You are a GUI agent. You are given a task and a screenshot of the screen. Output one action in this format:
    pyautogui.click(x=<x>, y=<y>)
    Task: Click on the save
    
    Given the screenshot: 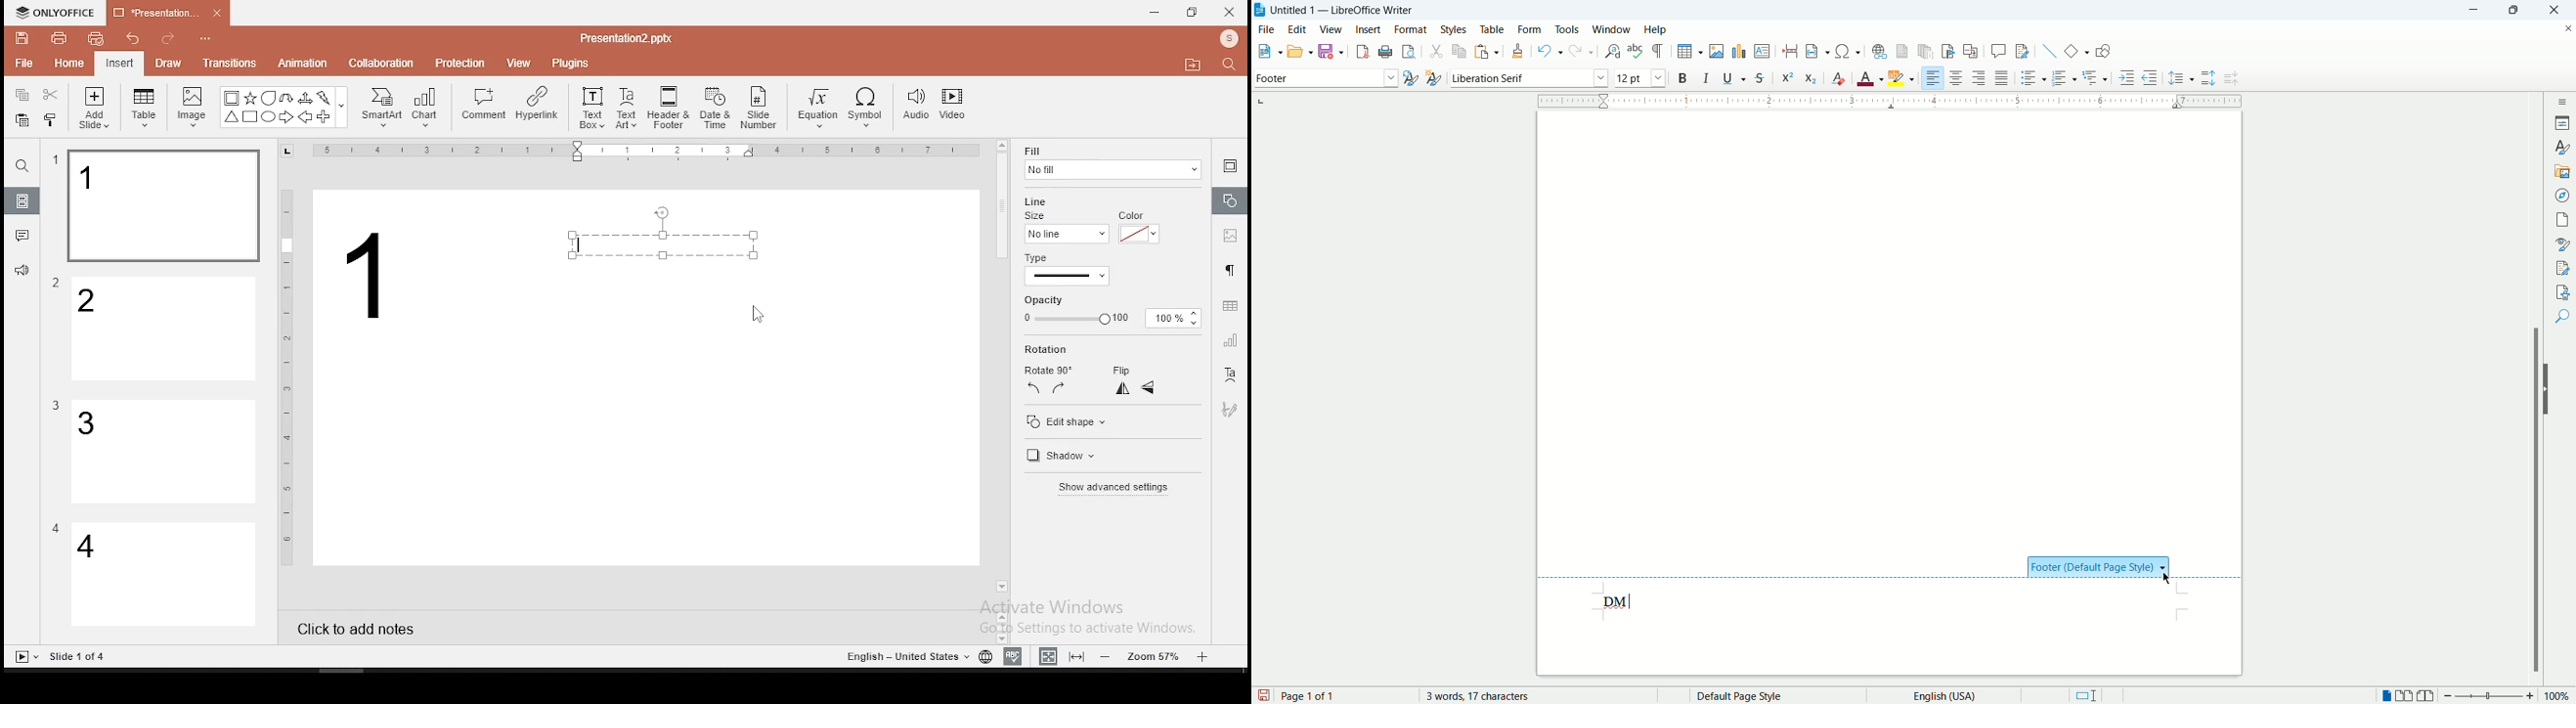 What is the action you would take?
    pyautogui.click(x=1333, y=50)
    